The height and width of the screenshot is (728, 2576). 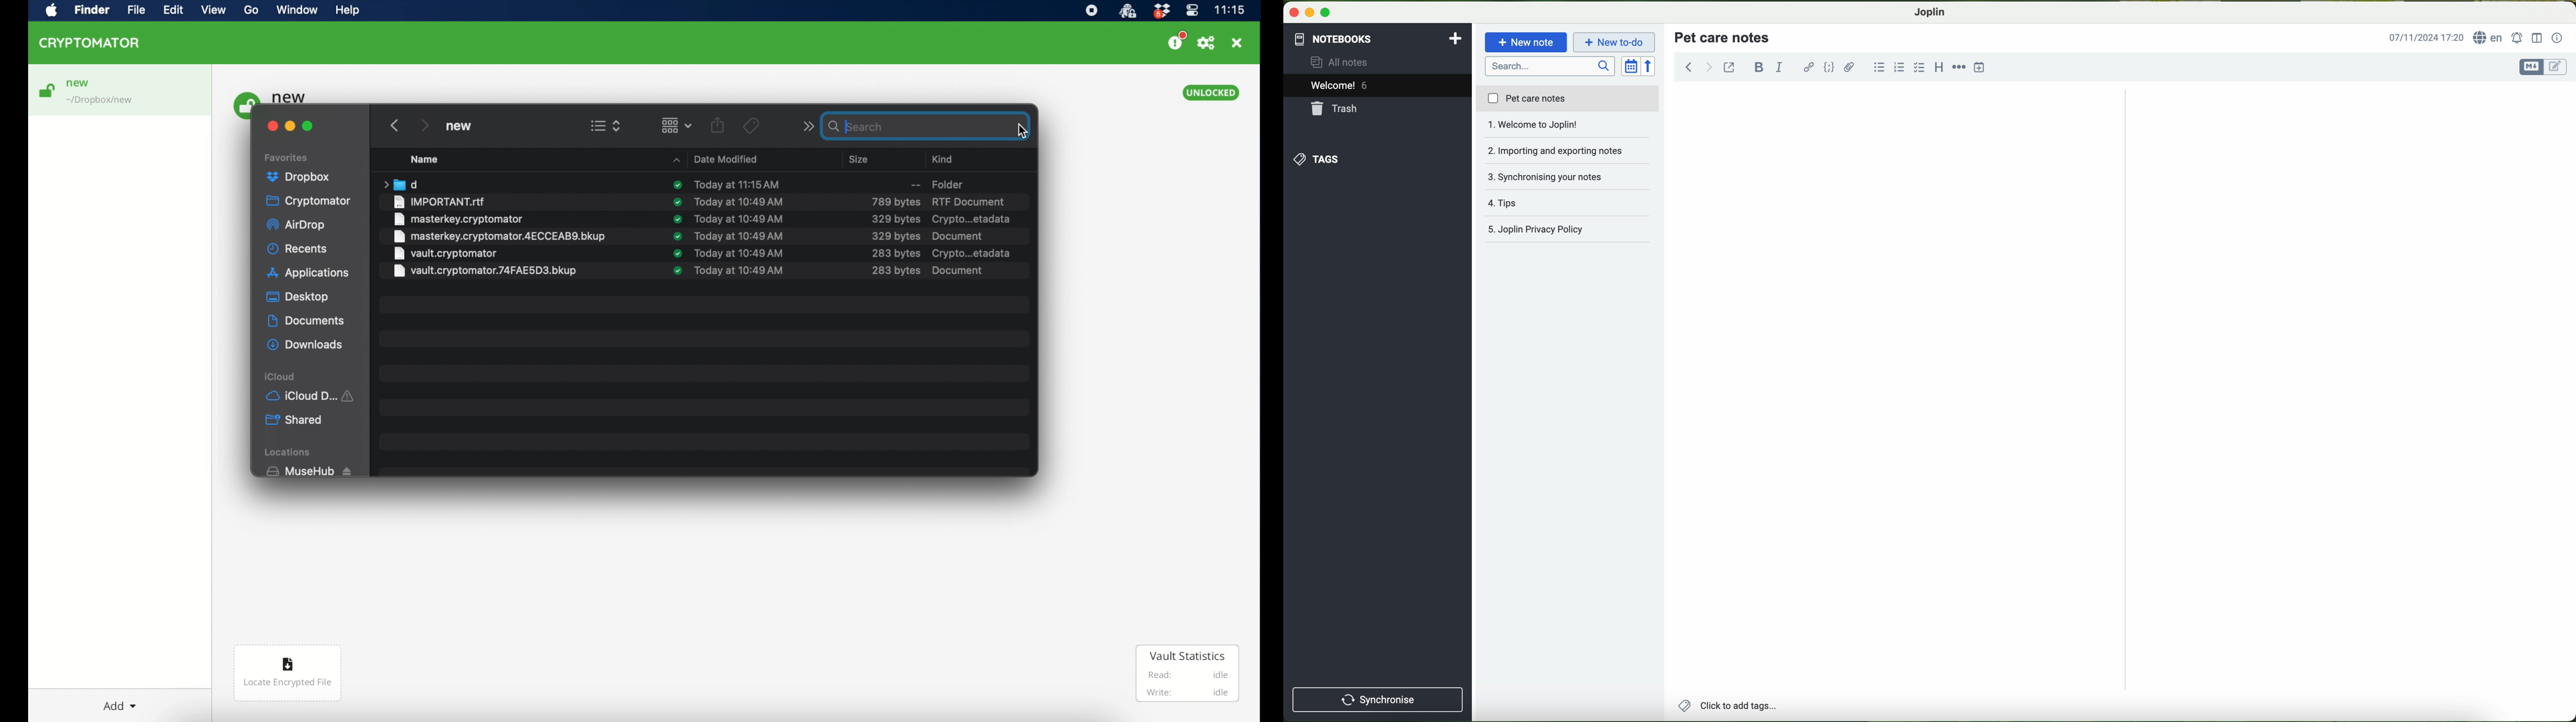 What do you see at coordinates (1651, 67) in the screenshot?
I see `reverse sort order` at bounding box center [1651, 67].